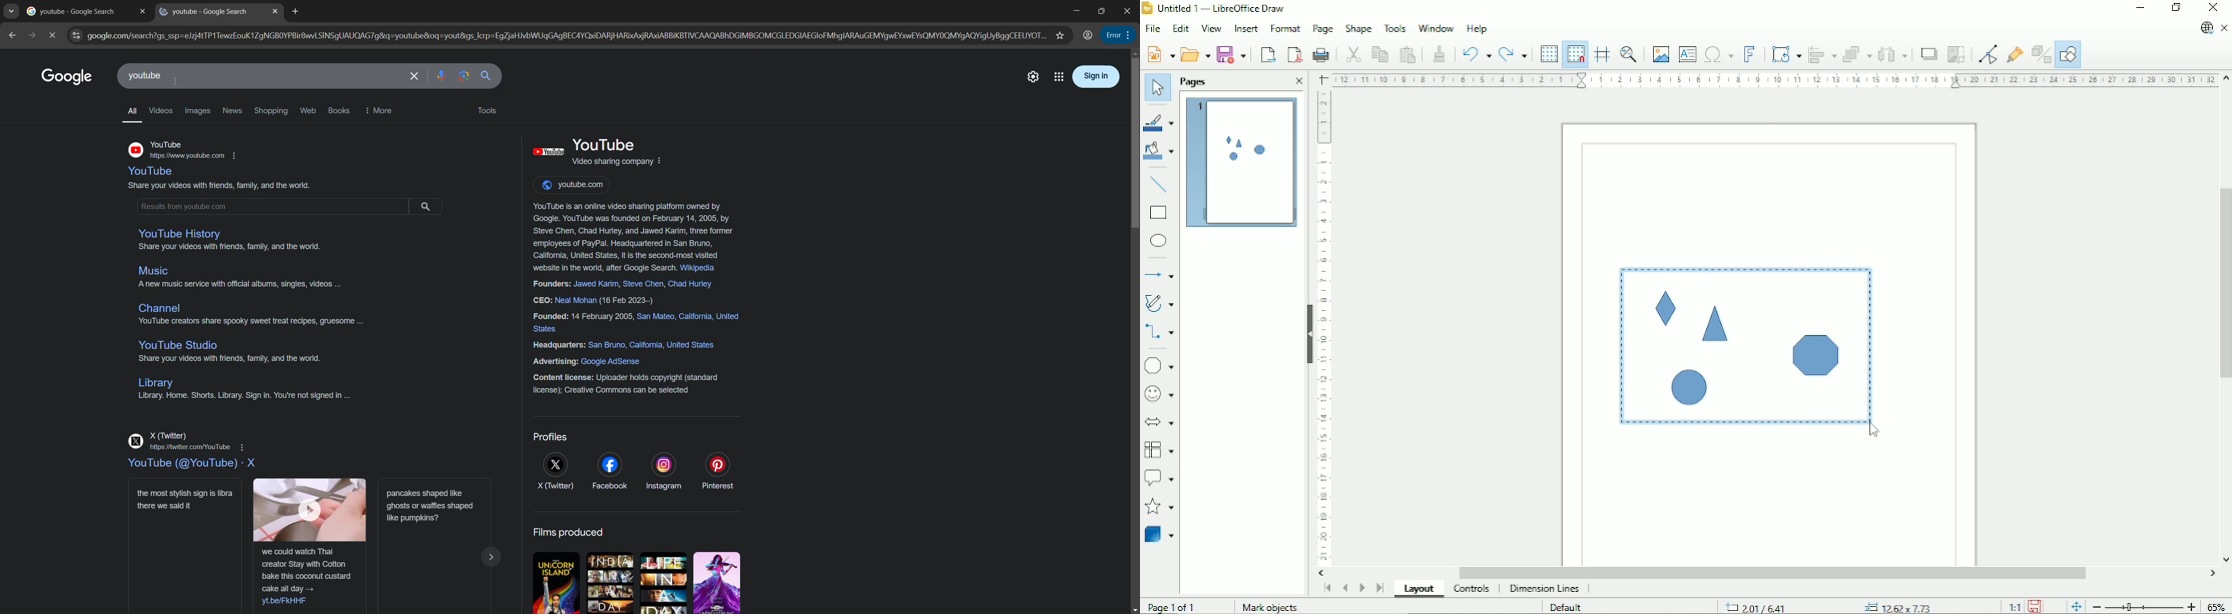 The width and height of the screenshot is (2240, 616). Describe the element at coordinates (2042, 53) in the screenshot. I see `Toggle extrusion` at that location.